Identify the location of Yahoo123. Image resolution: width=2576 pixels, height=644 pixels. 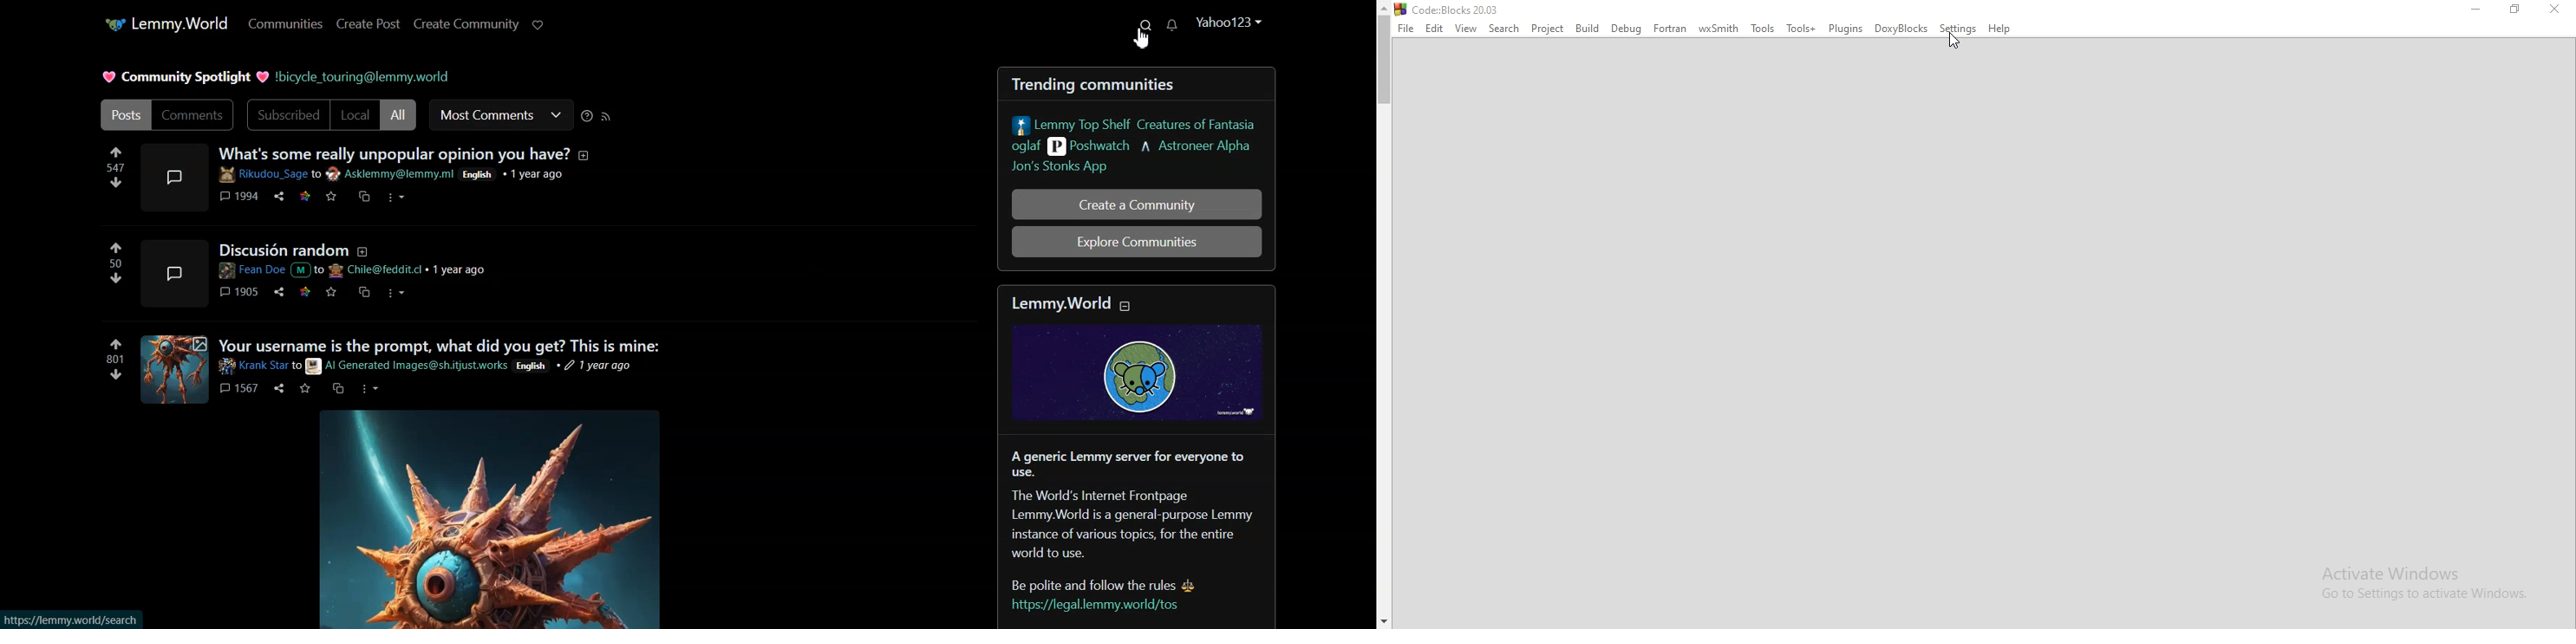
(1231, 22).